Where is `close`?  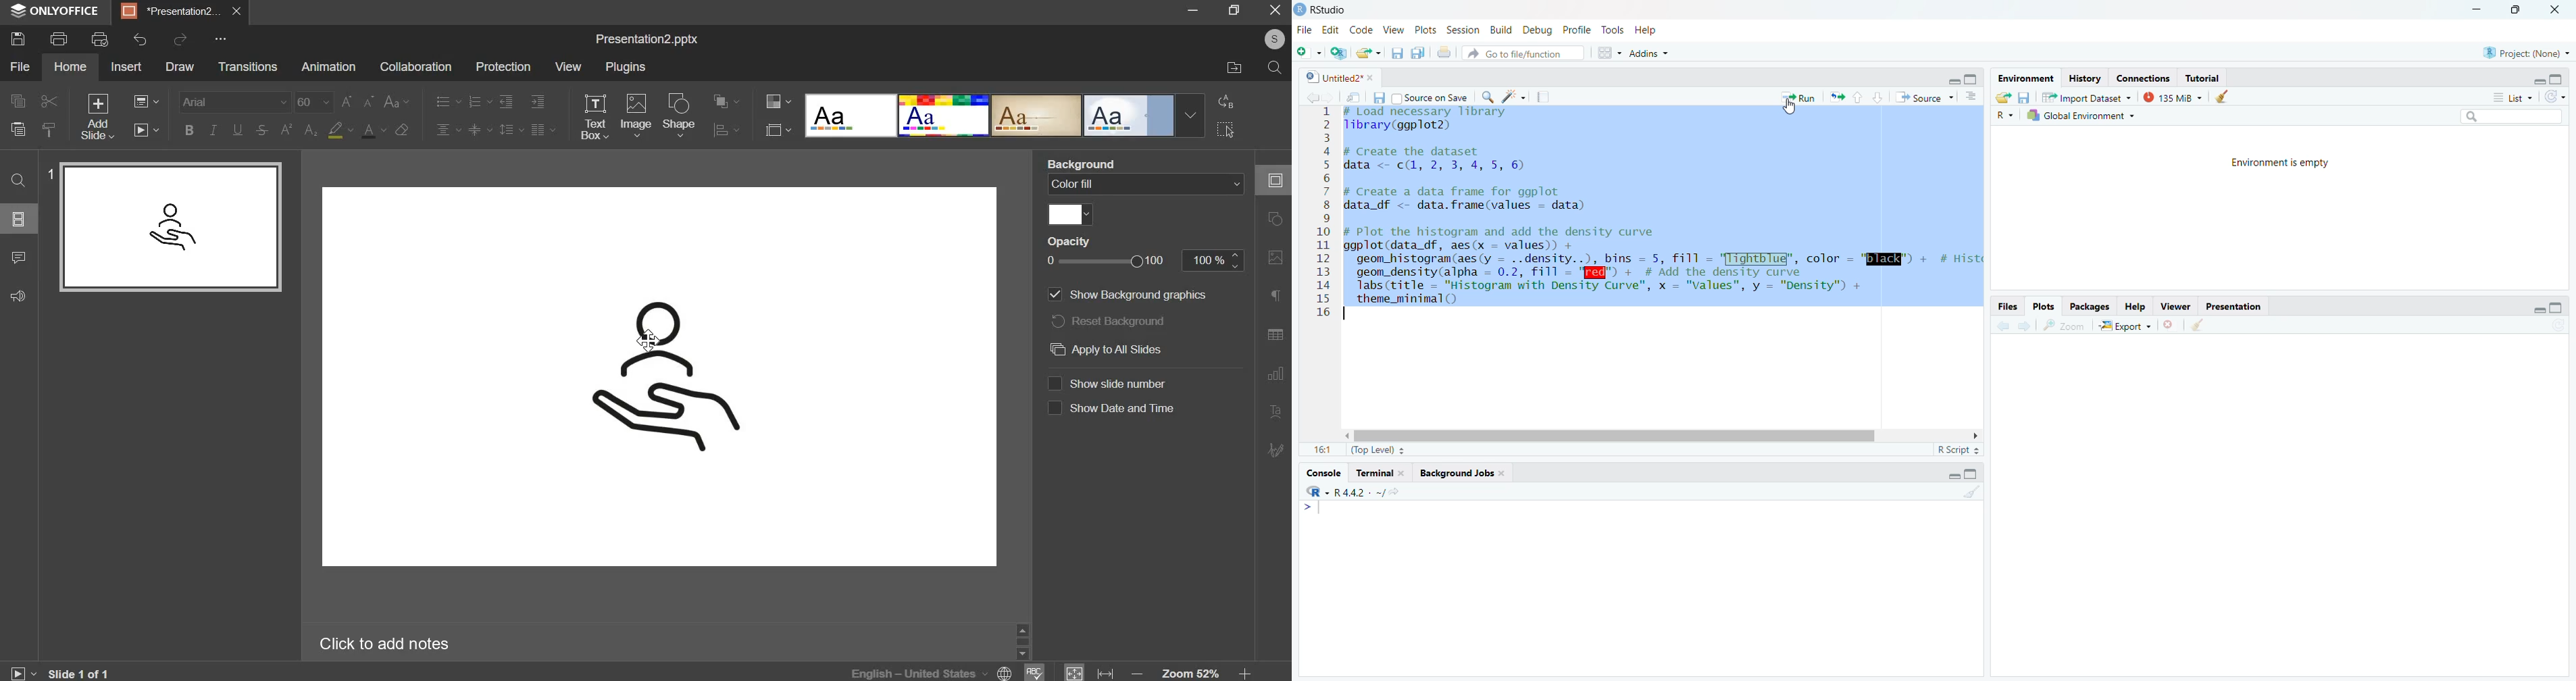
close is located at coordinates (1503, 473).